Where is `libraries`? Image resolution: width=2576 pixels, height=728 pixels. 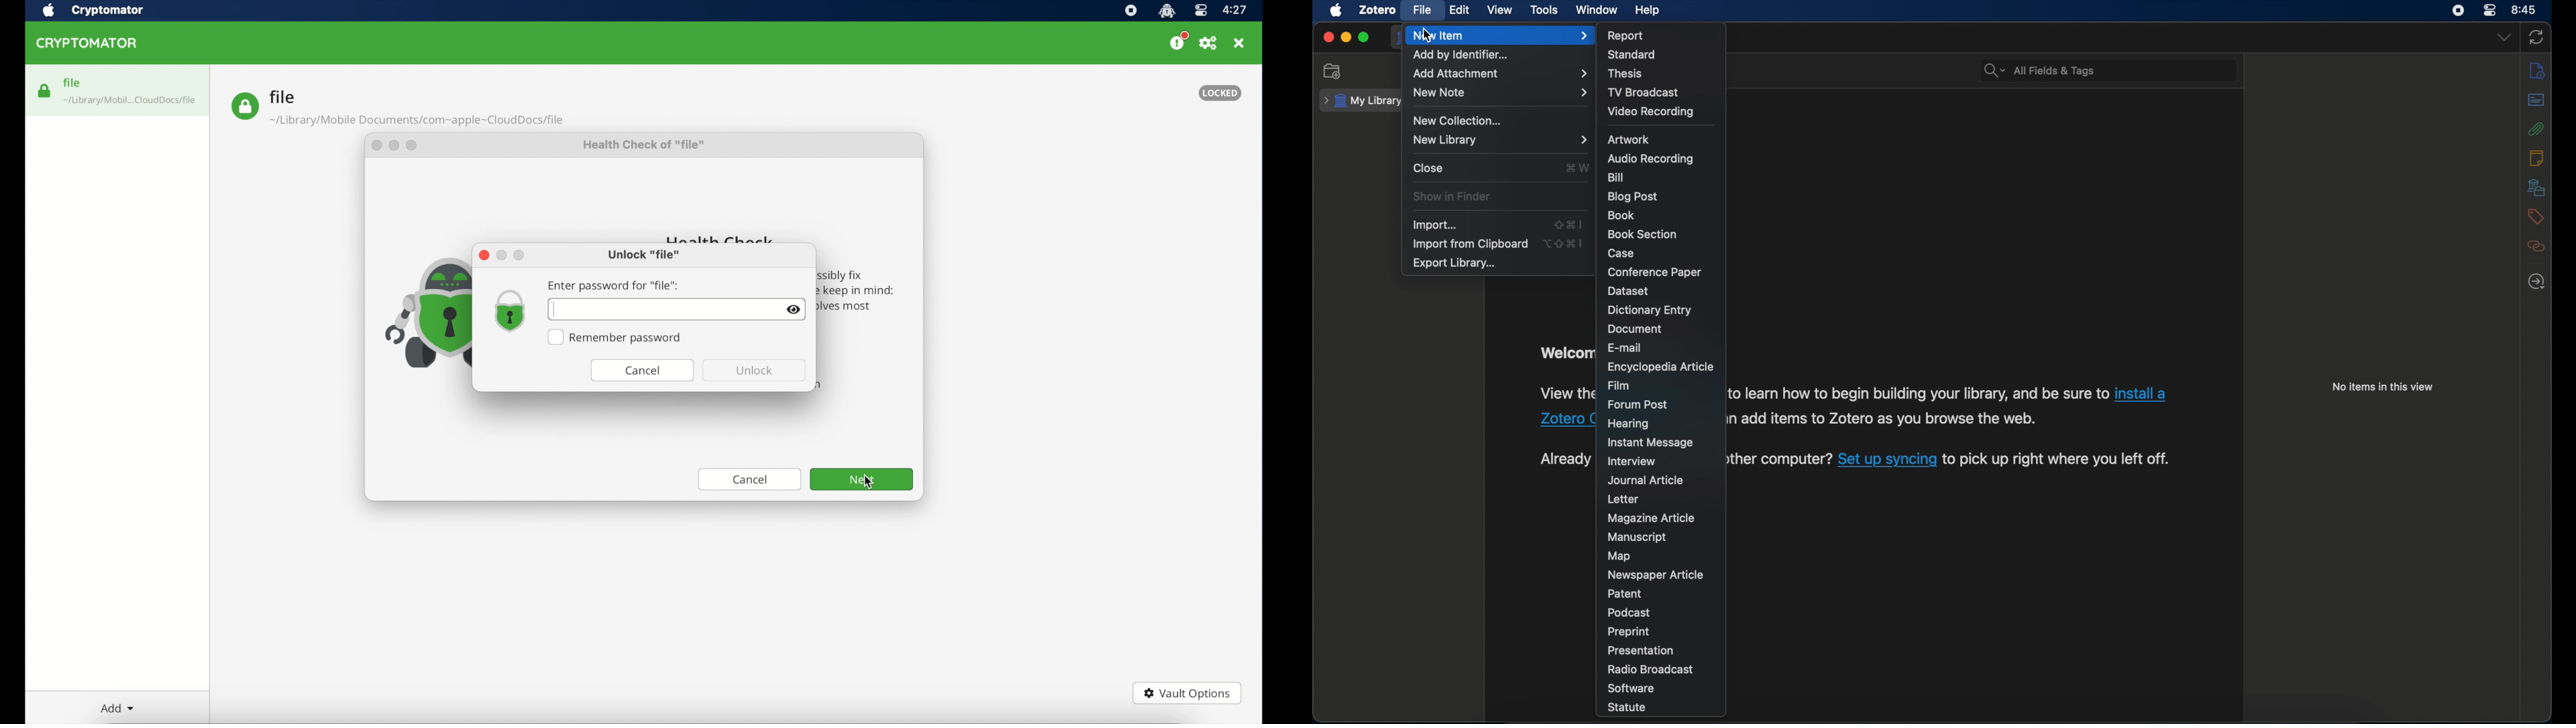
libraries is located at coordinates (2535, 188).